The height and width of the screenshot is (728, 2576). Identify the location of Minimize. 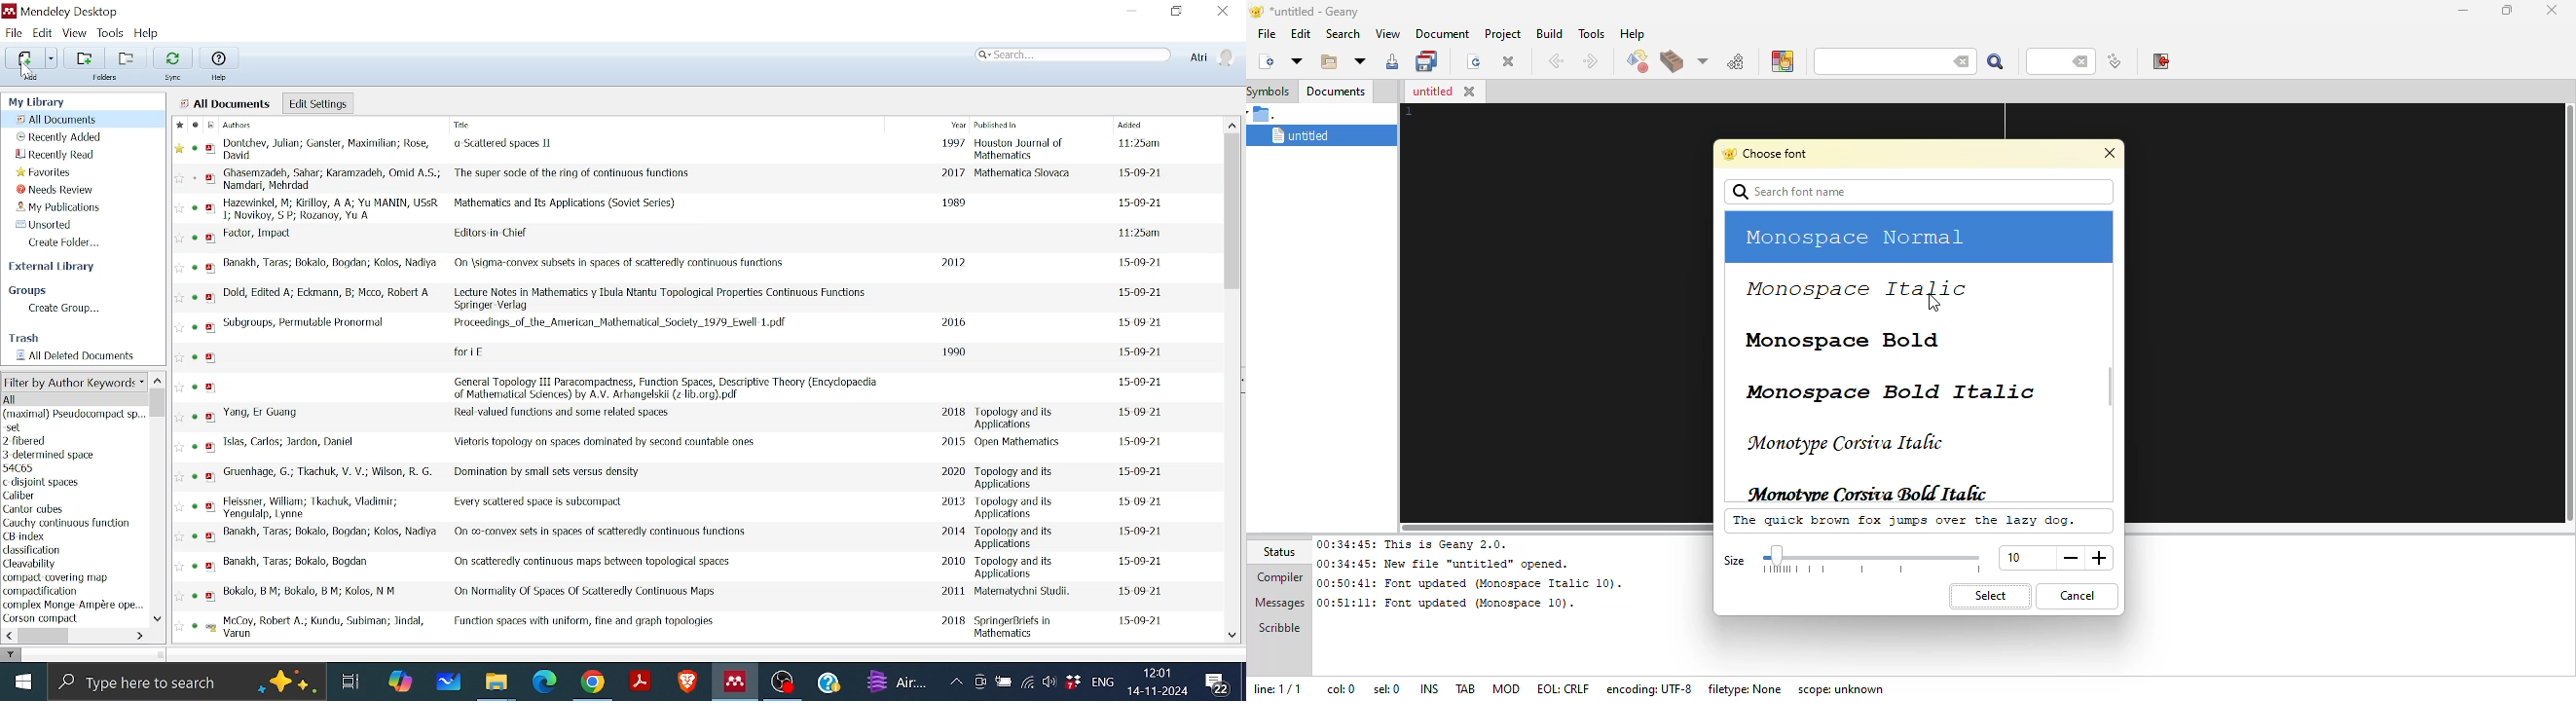
(1131, 11).